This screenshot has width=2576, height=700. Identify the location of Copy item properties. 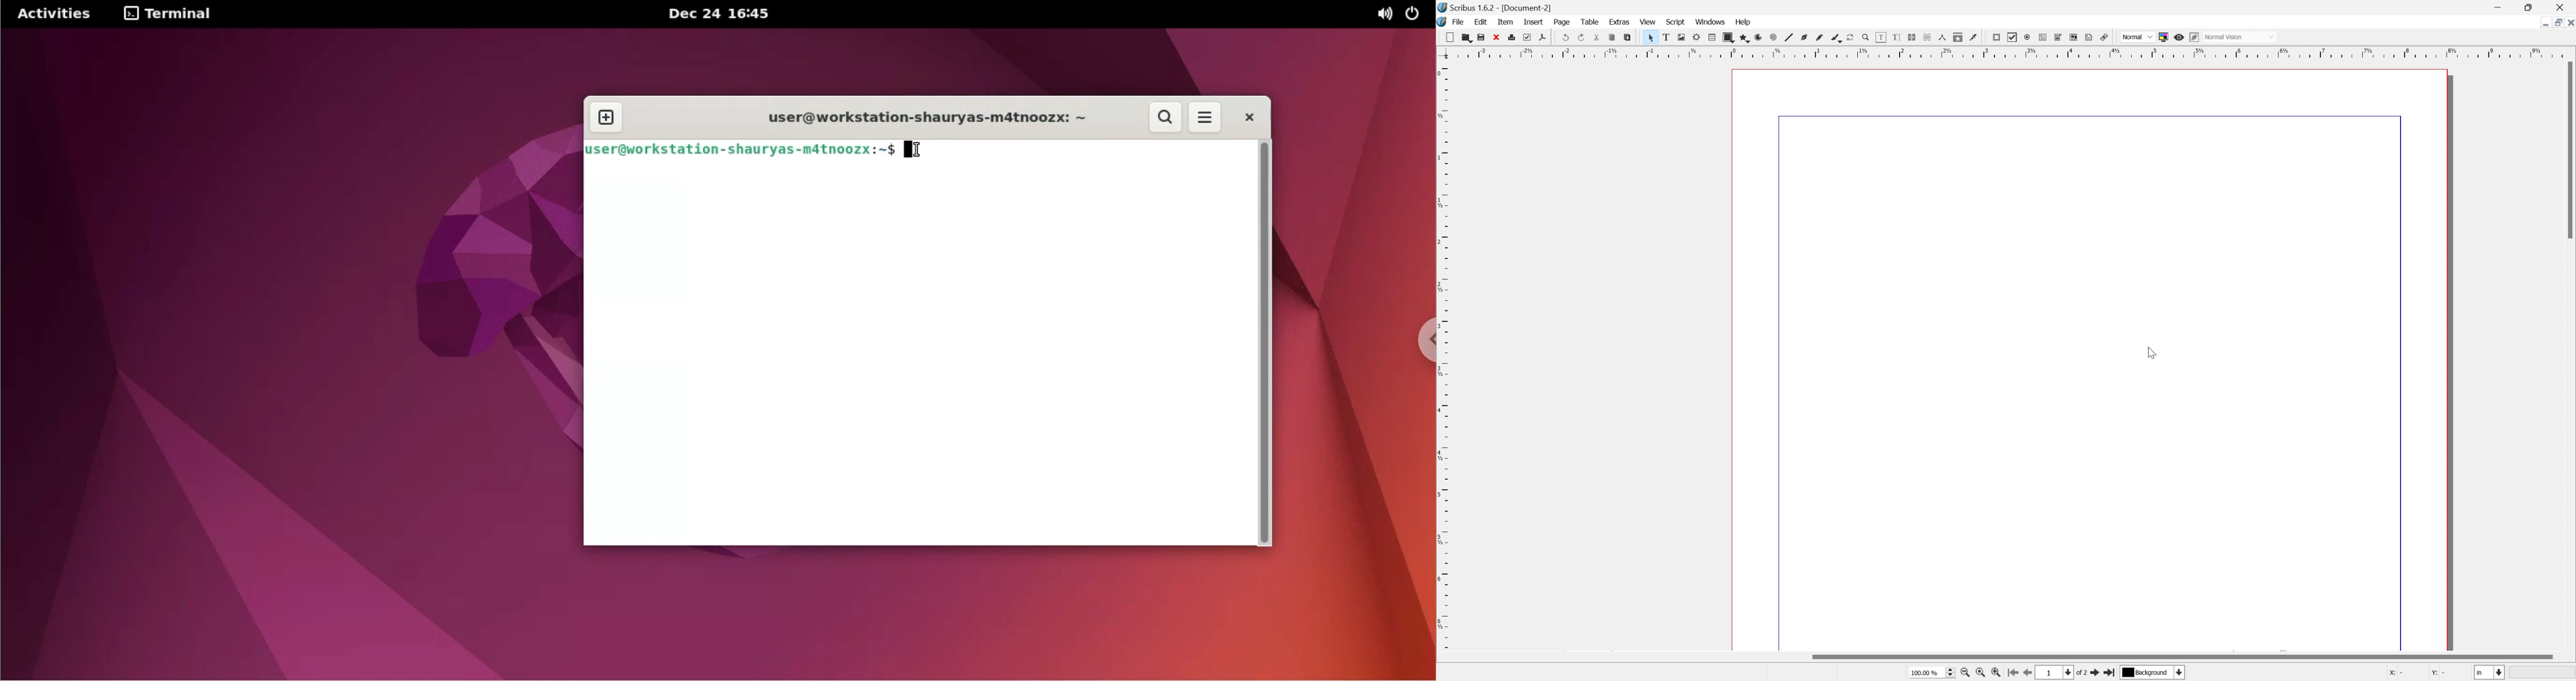
(1959, 37).